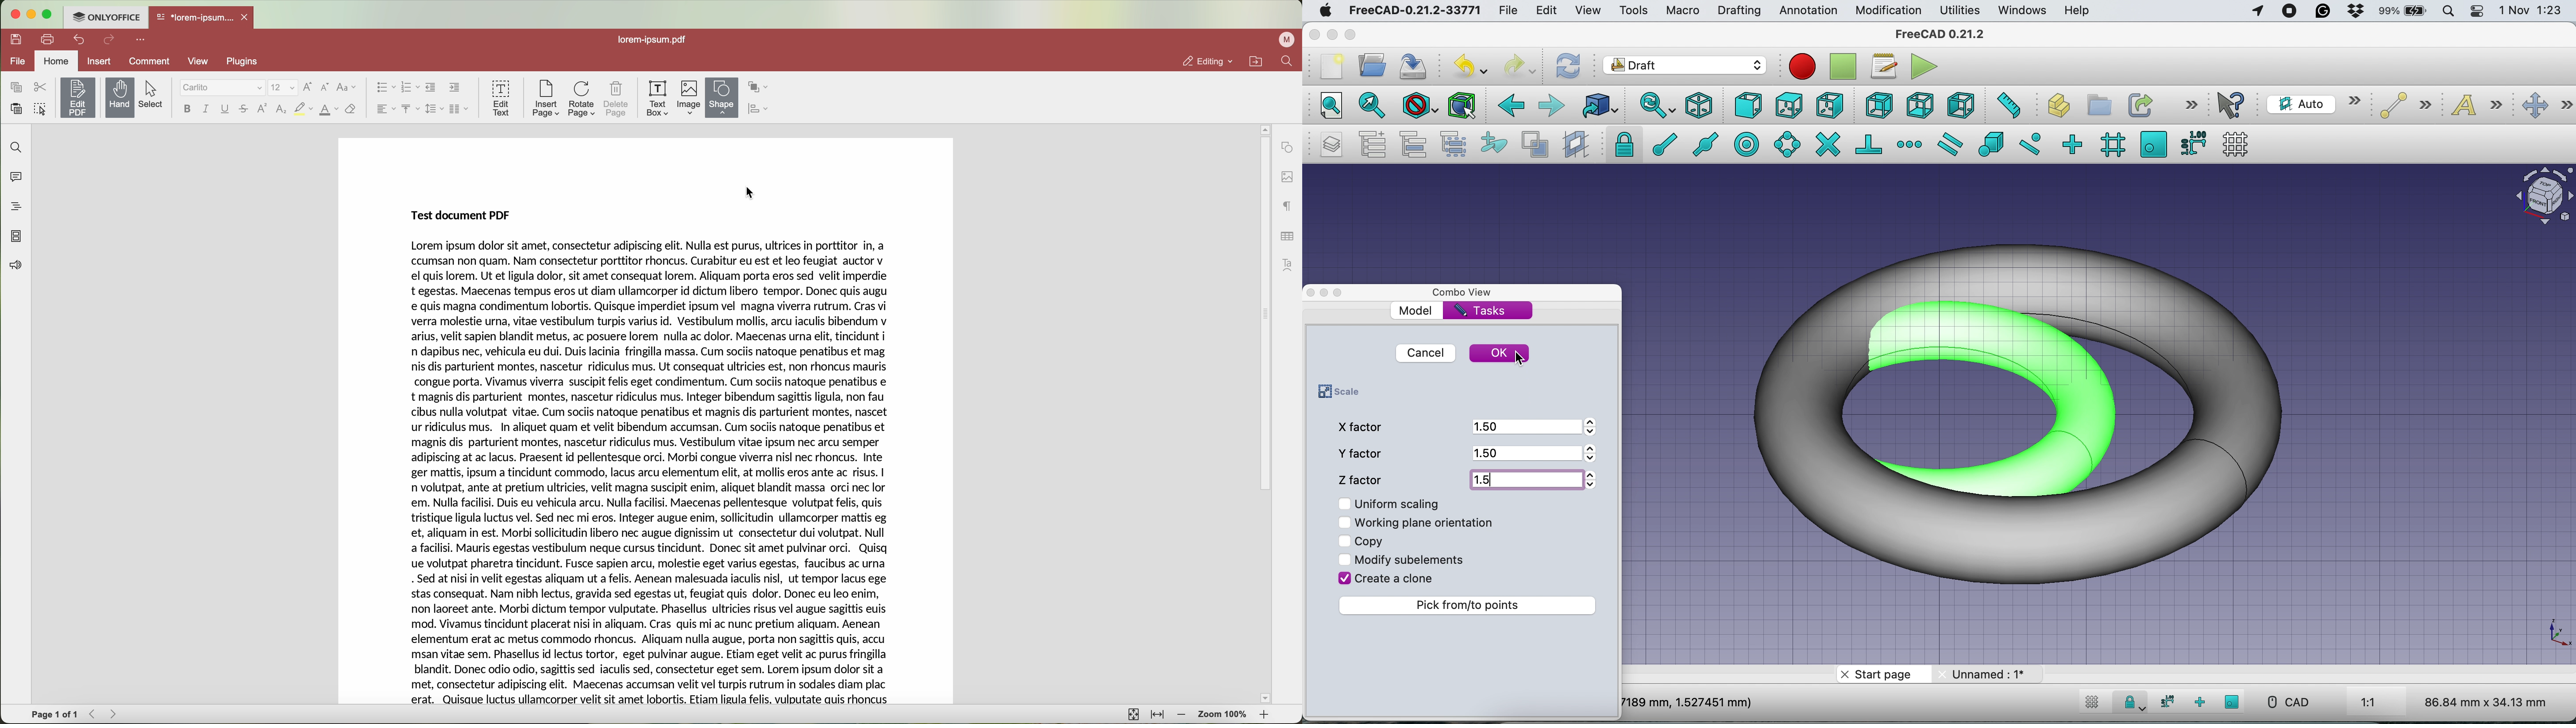 Image resolution: width=2576 pixels, height=728 pixels. Describe the element at coordinates (1286, 62) in the screenshot. I see `find` at that location.